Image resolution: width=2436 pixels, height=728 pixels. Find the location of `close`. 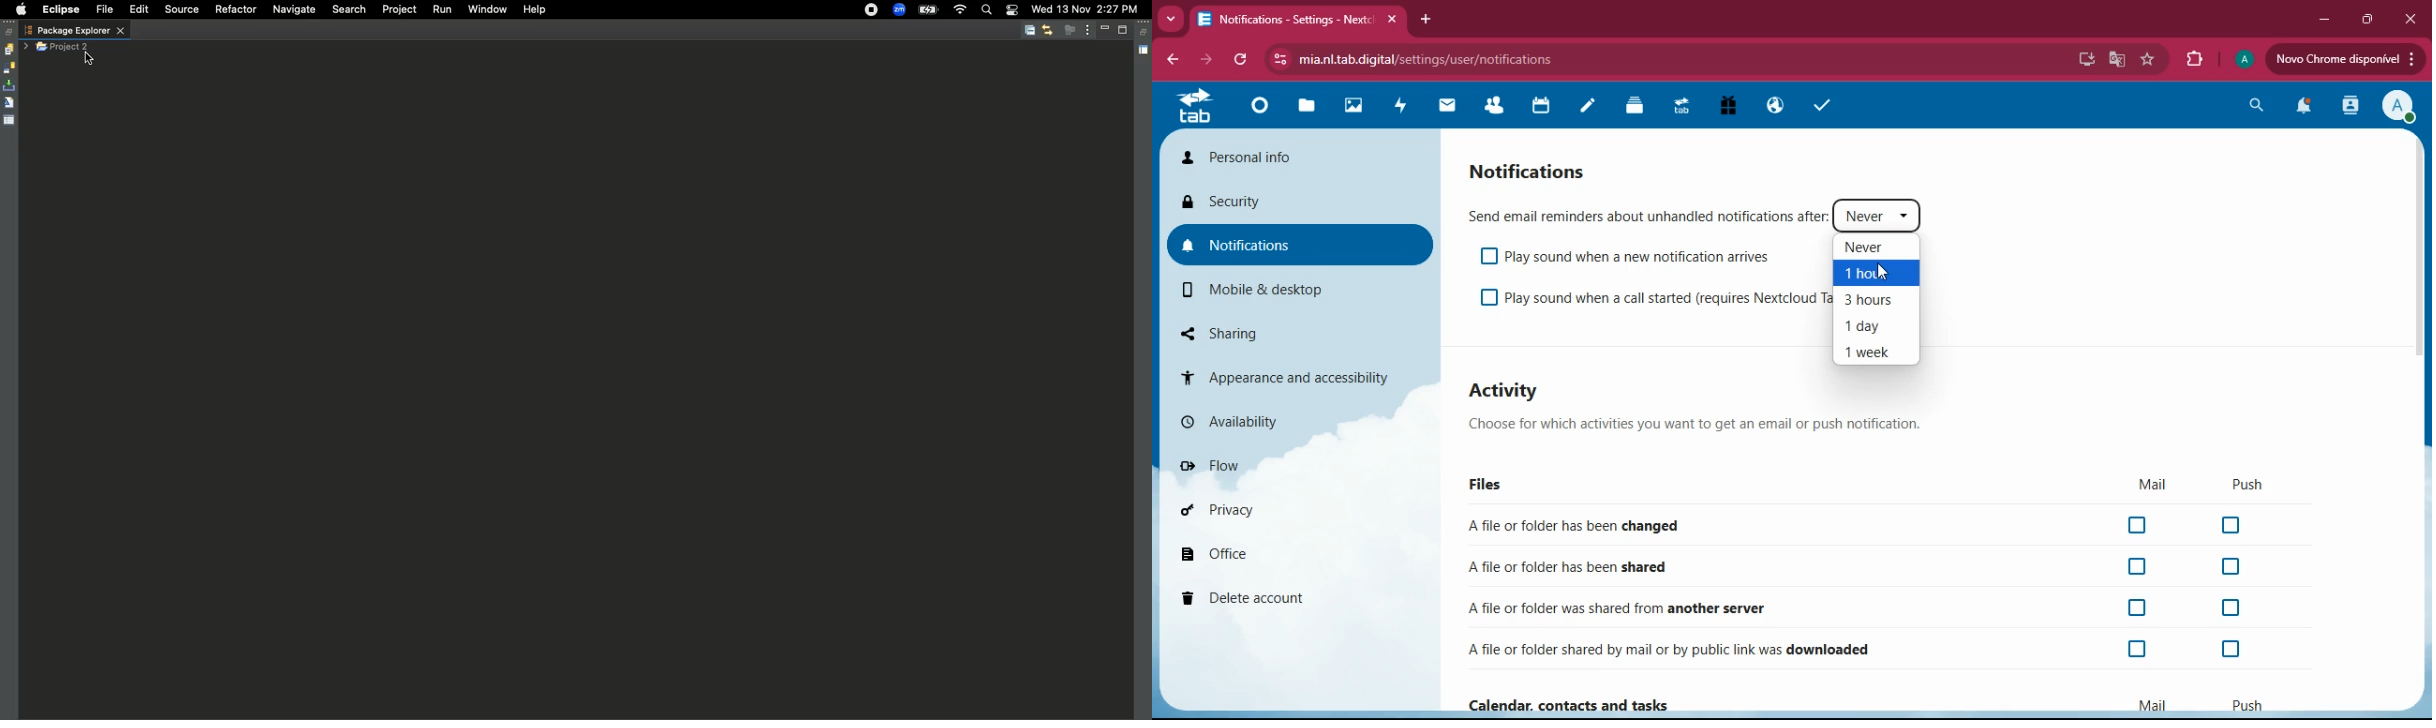

close is located at coordinates (2411, 20).